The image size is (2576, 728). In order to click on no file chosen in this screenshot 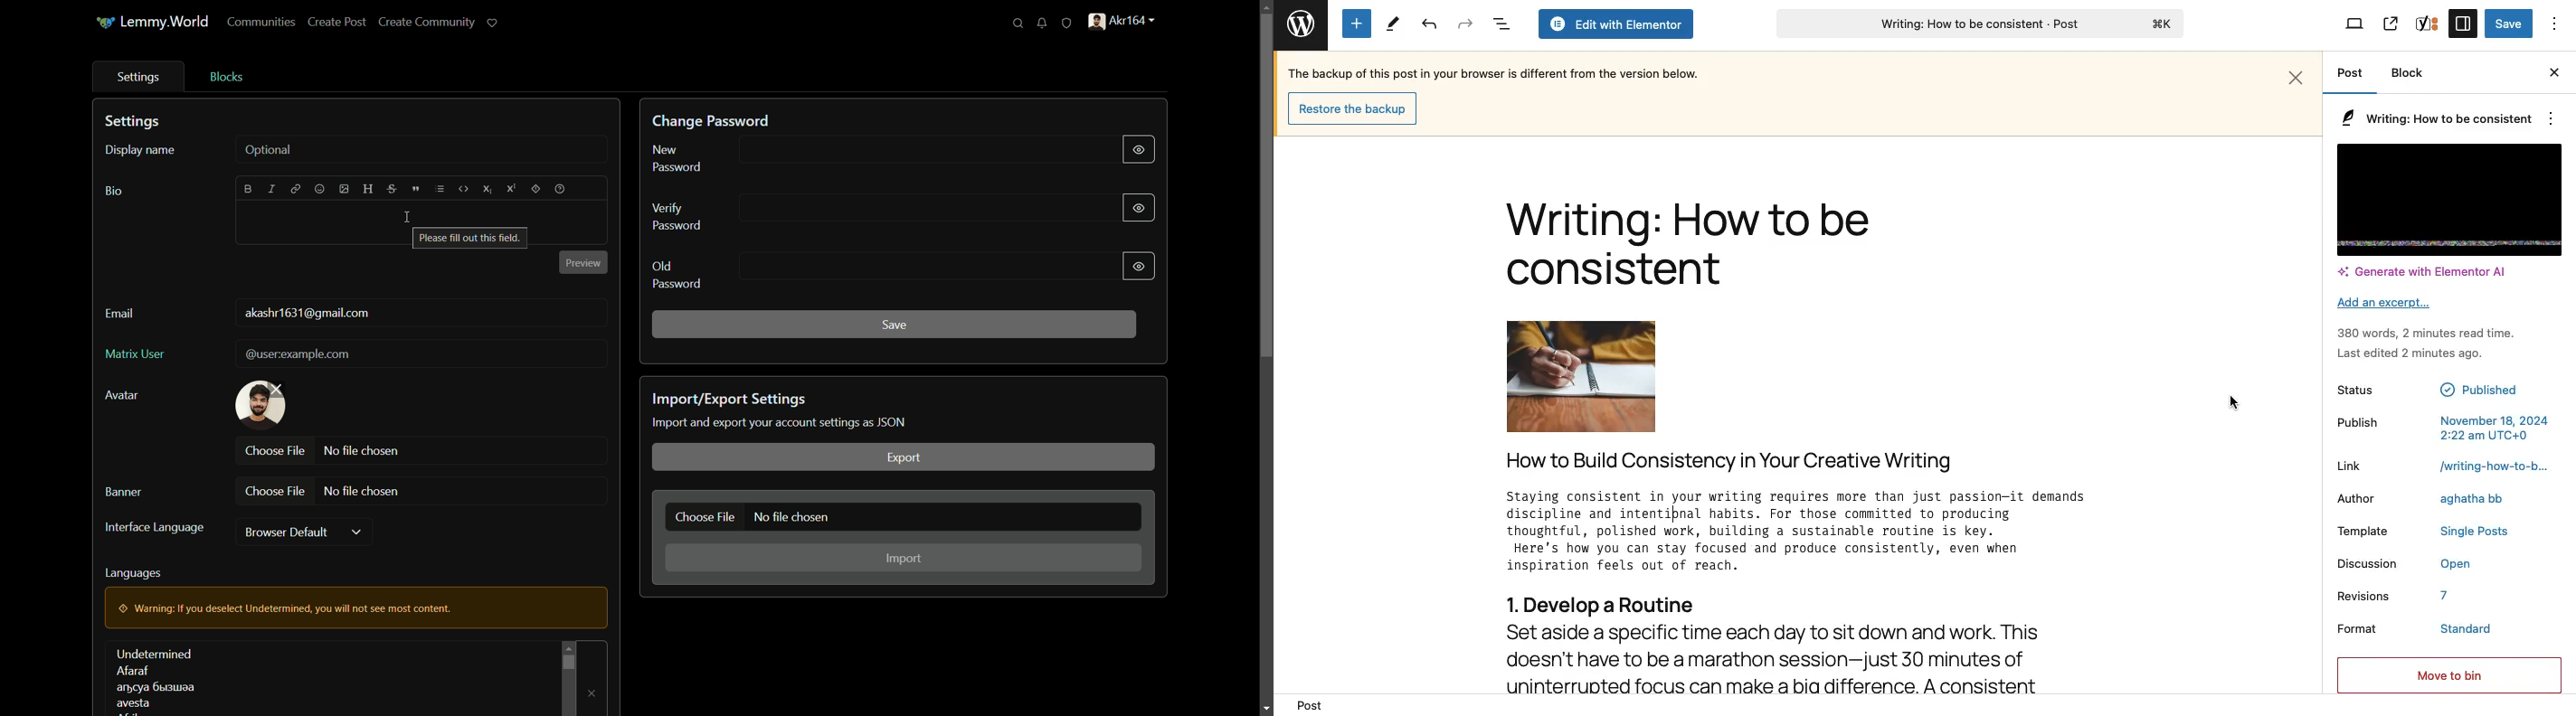, I will do `click(361, 492)`.